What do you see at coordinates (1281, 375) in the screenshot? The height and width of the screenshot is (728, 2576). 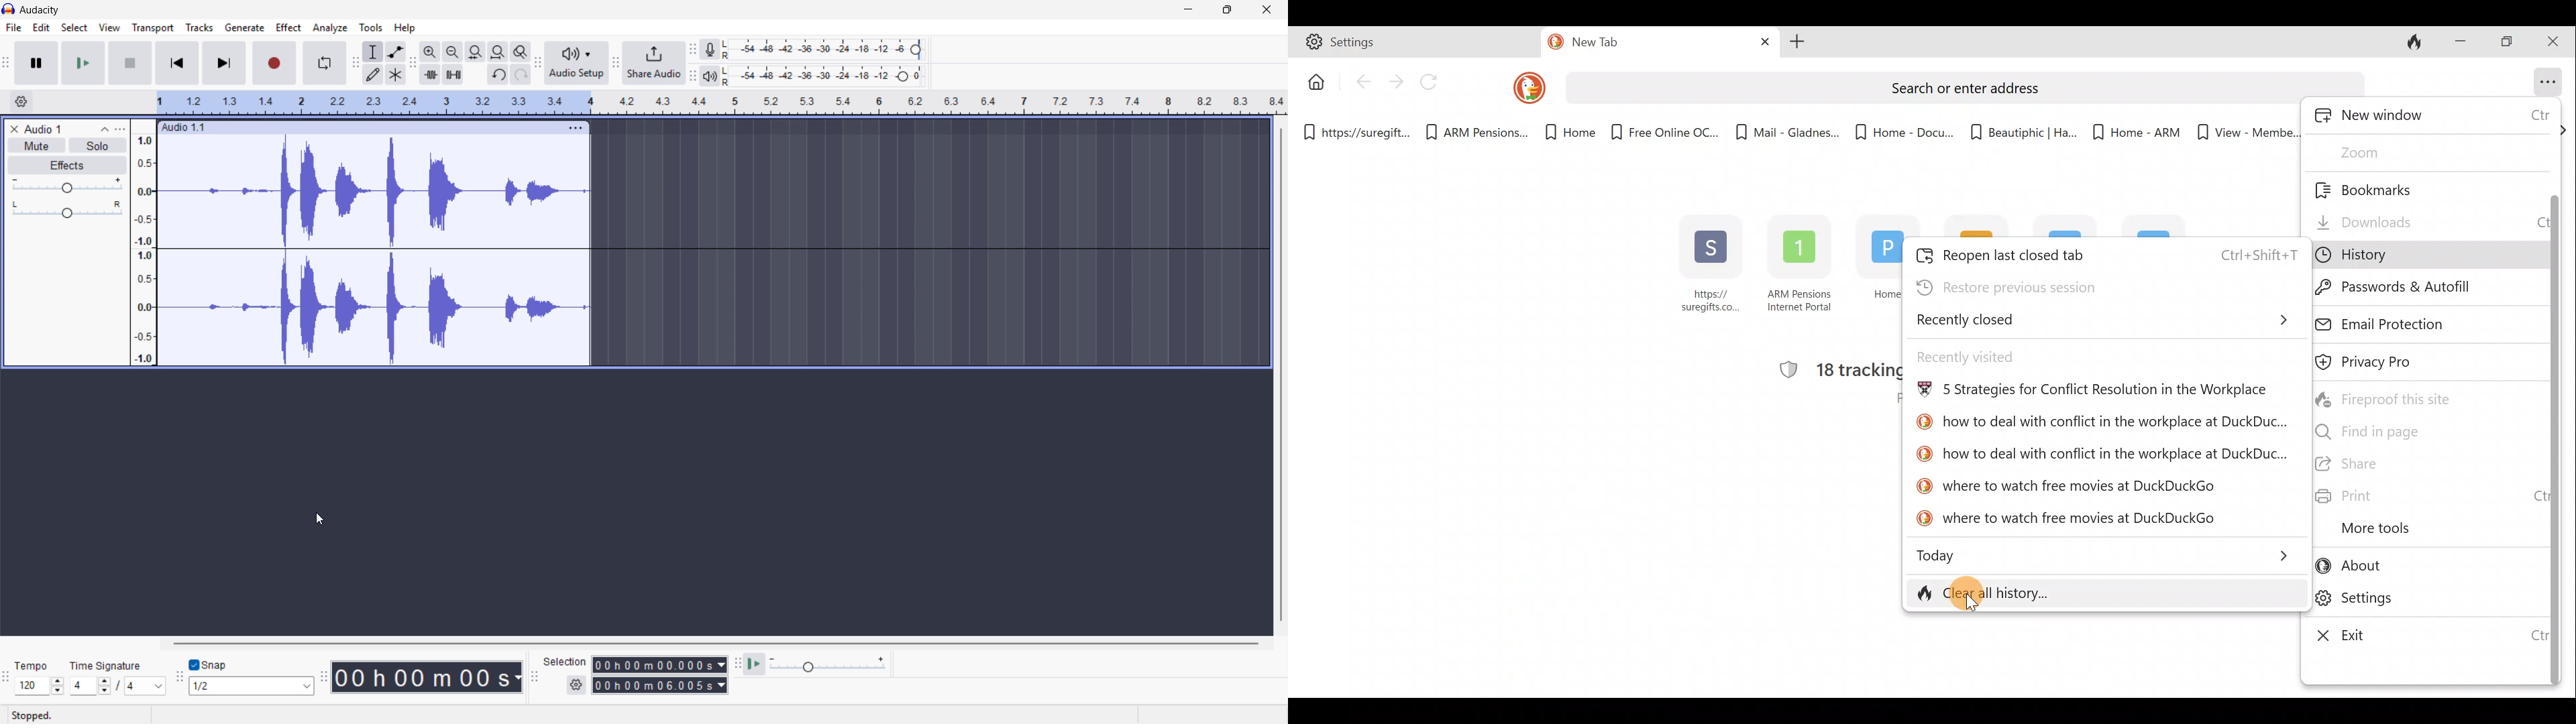 I see `Vertical scrollbar` at bounding box center [1281, 375].